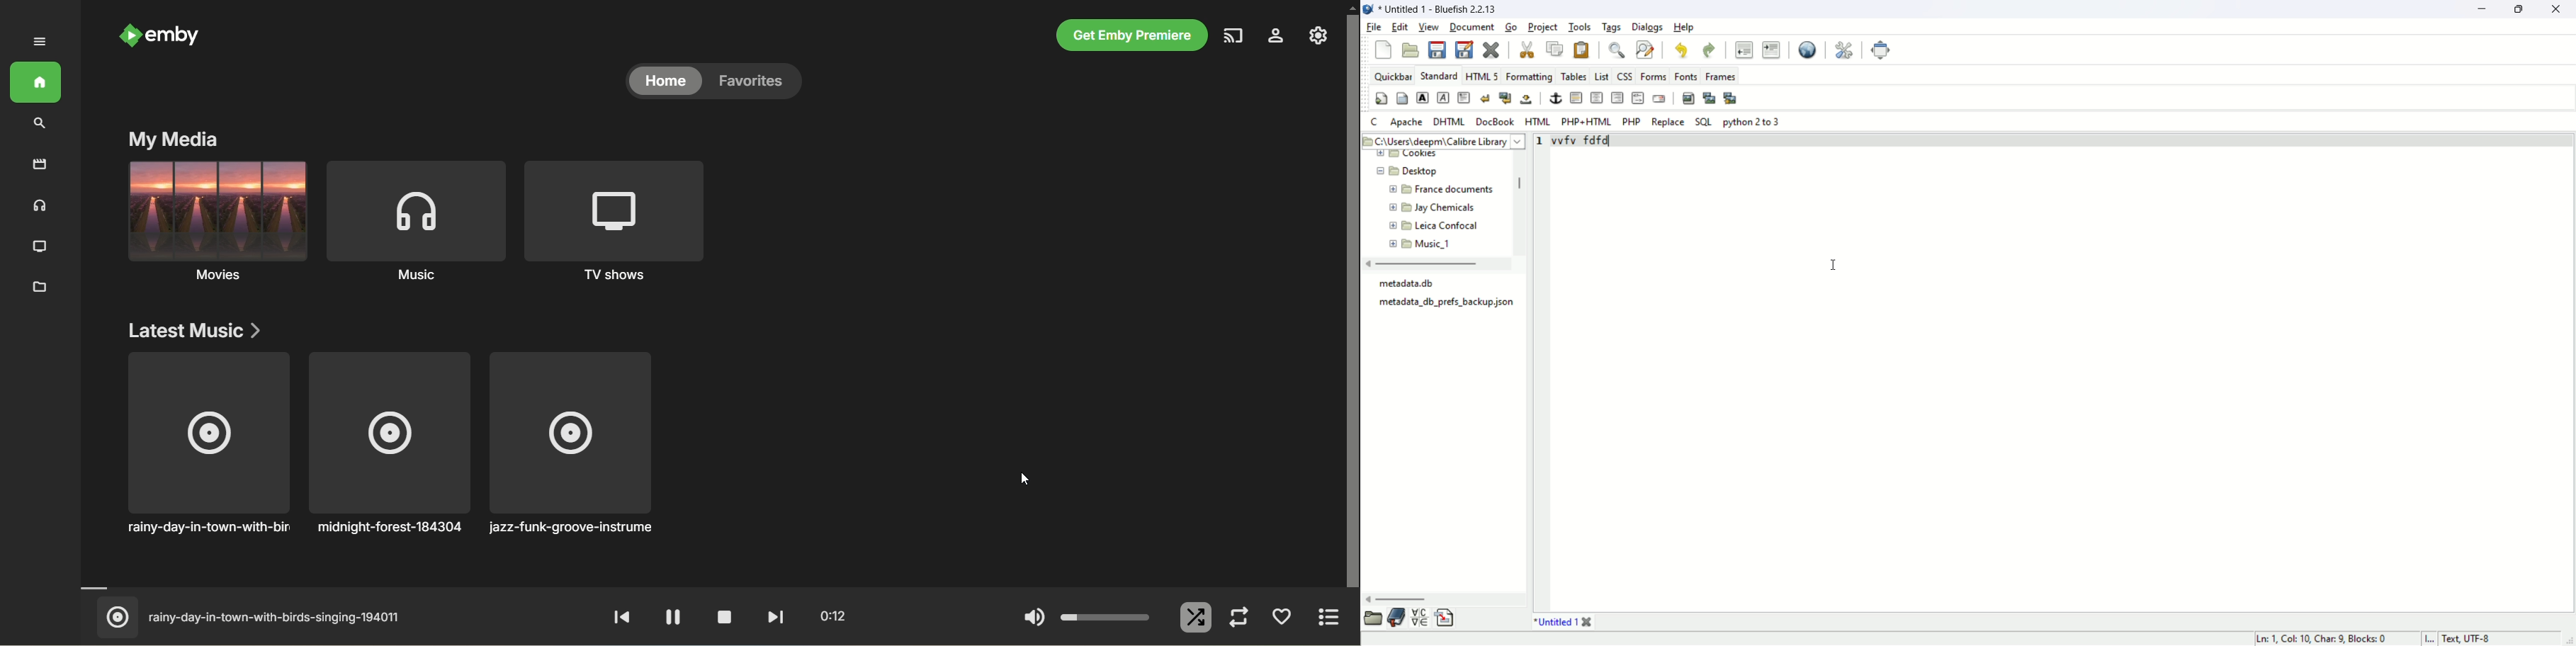  What do you see at coordinates (212, 443) in the screenshot?
I see `rainy-day-in-town-with-birds singing` at bounding box center [212, 443].